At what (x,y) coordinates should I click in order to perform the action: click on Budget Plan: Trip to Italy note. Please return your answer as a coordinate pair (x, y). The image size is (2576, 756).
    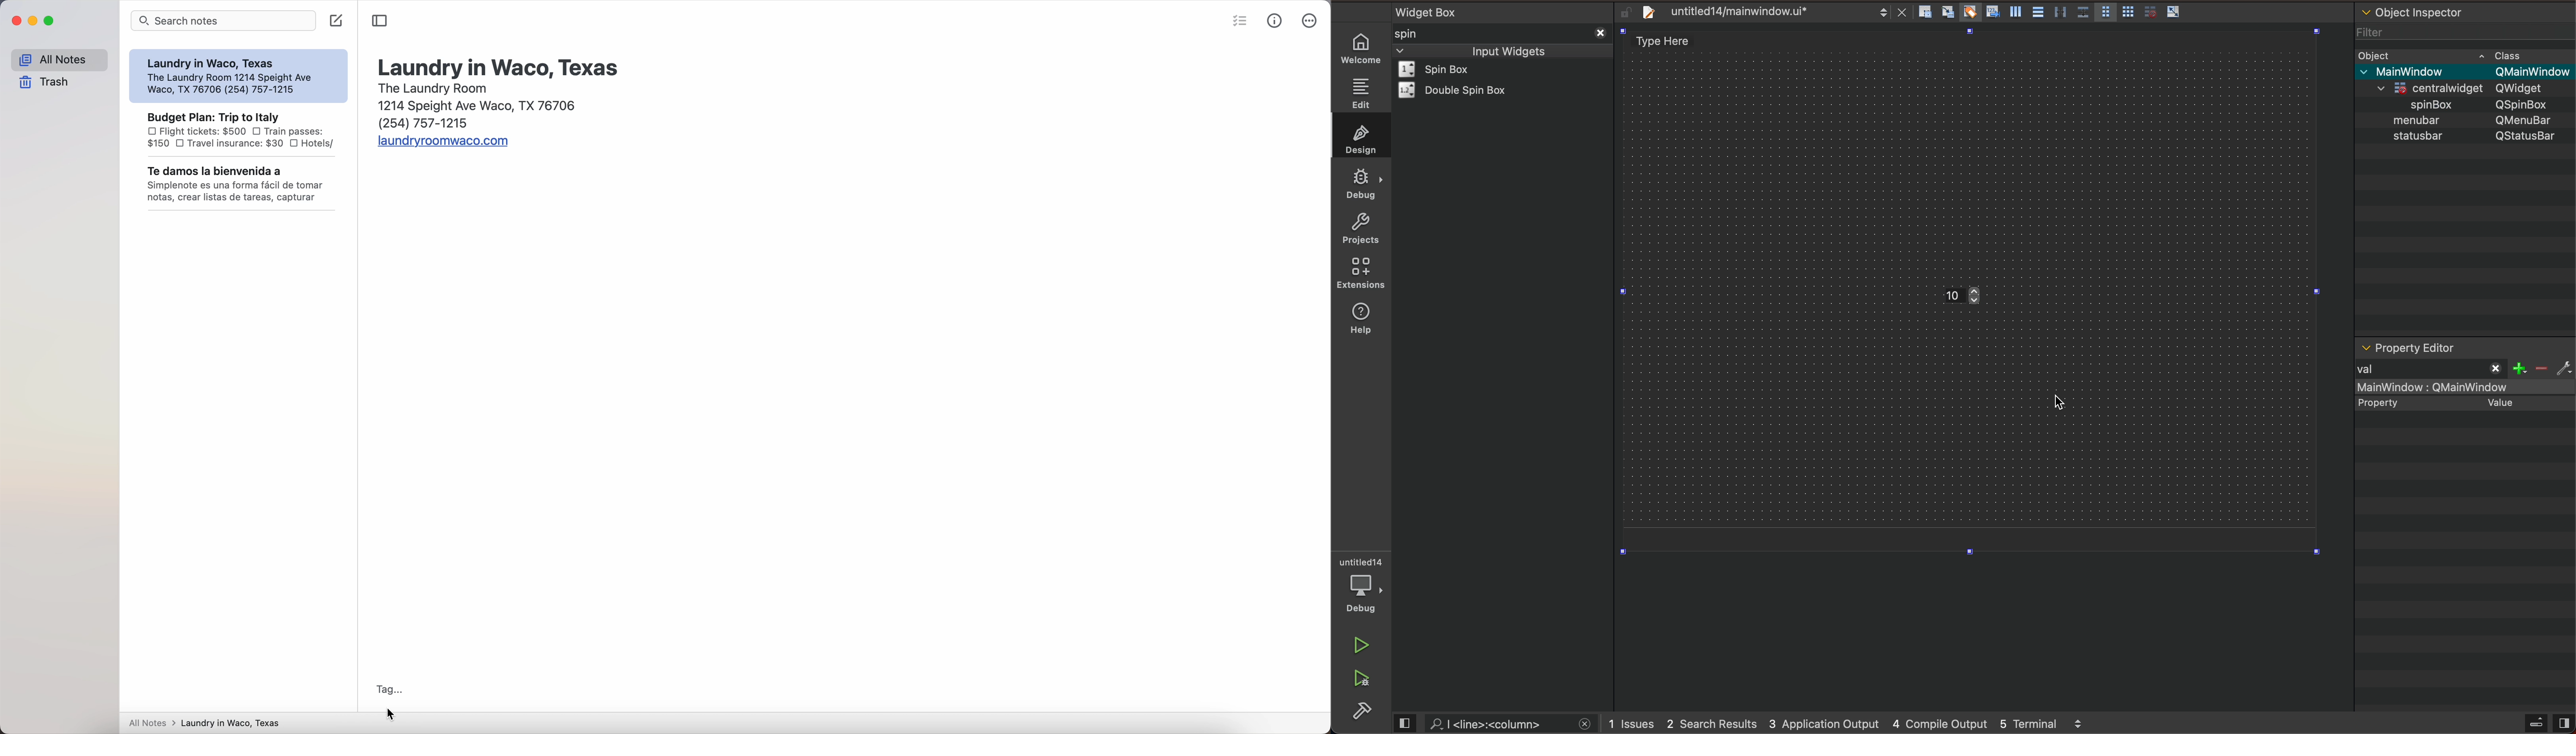
    Looking at the image, I should click on (240, 130).